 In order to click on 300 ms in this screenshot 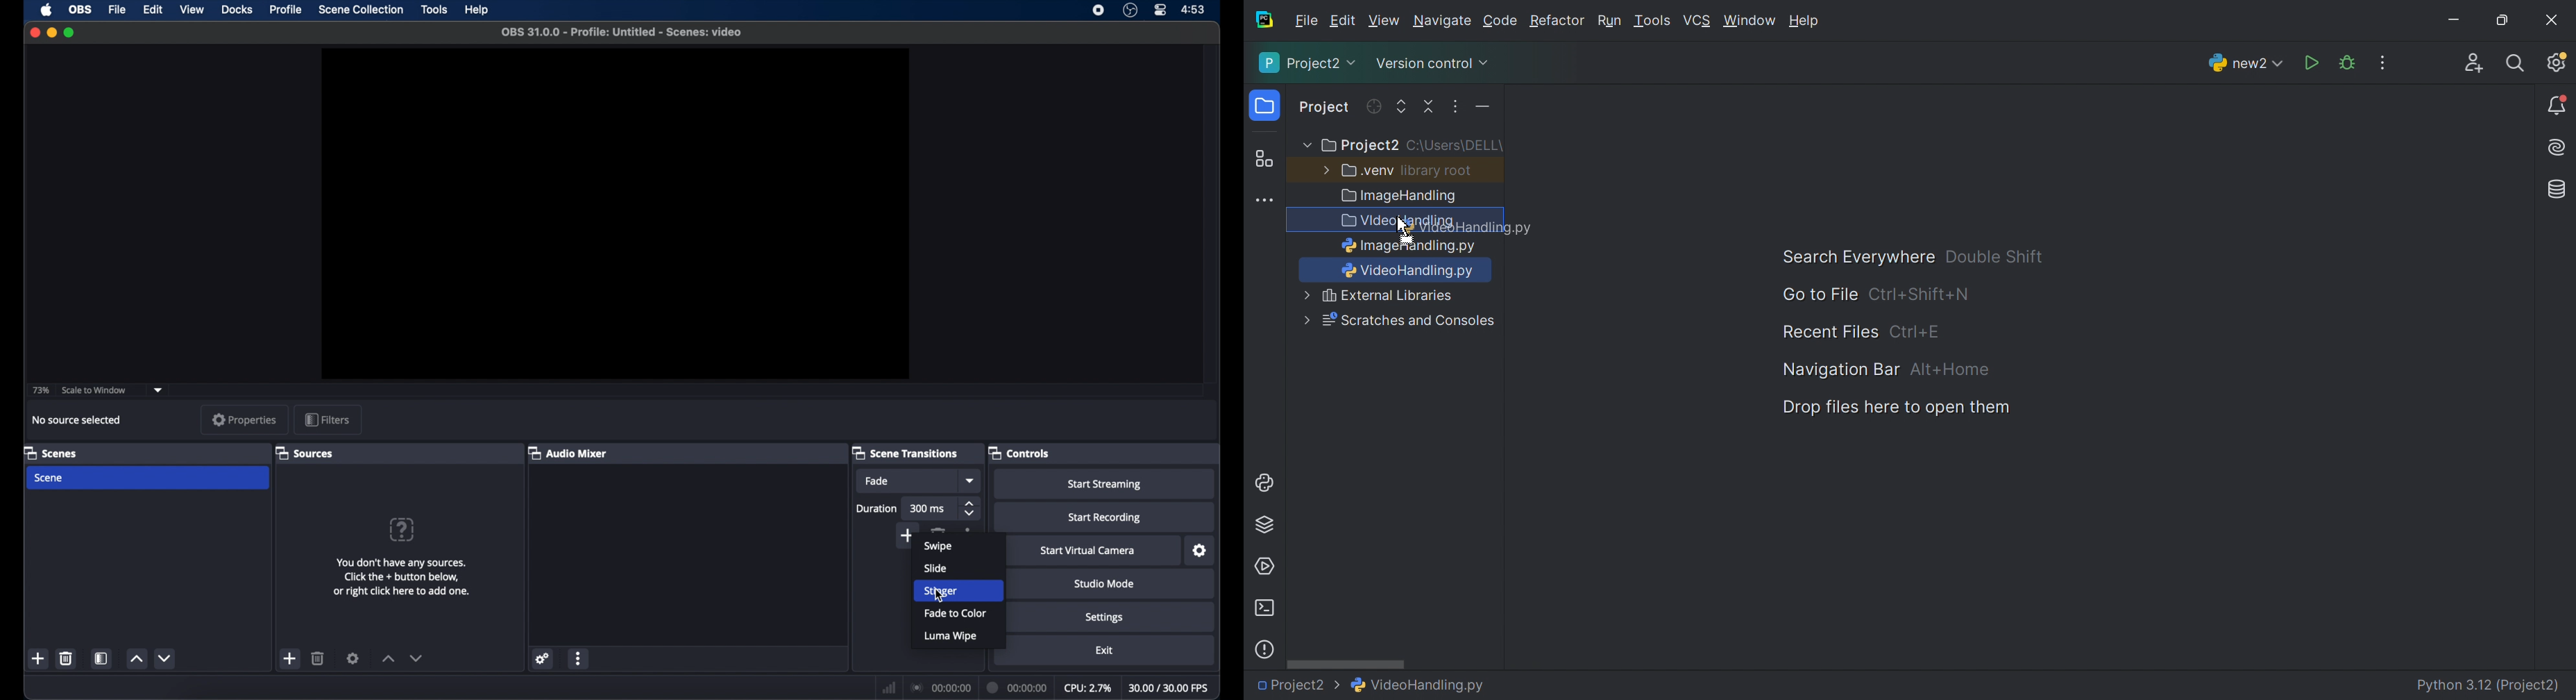, I will do `click(929, 508)`.